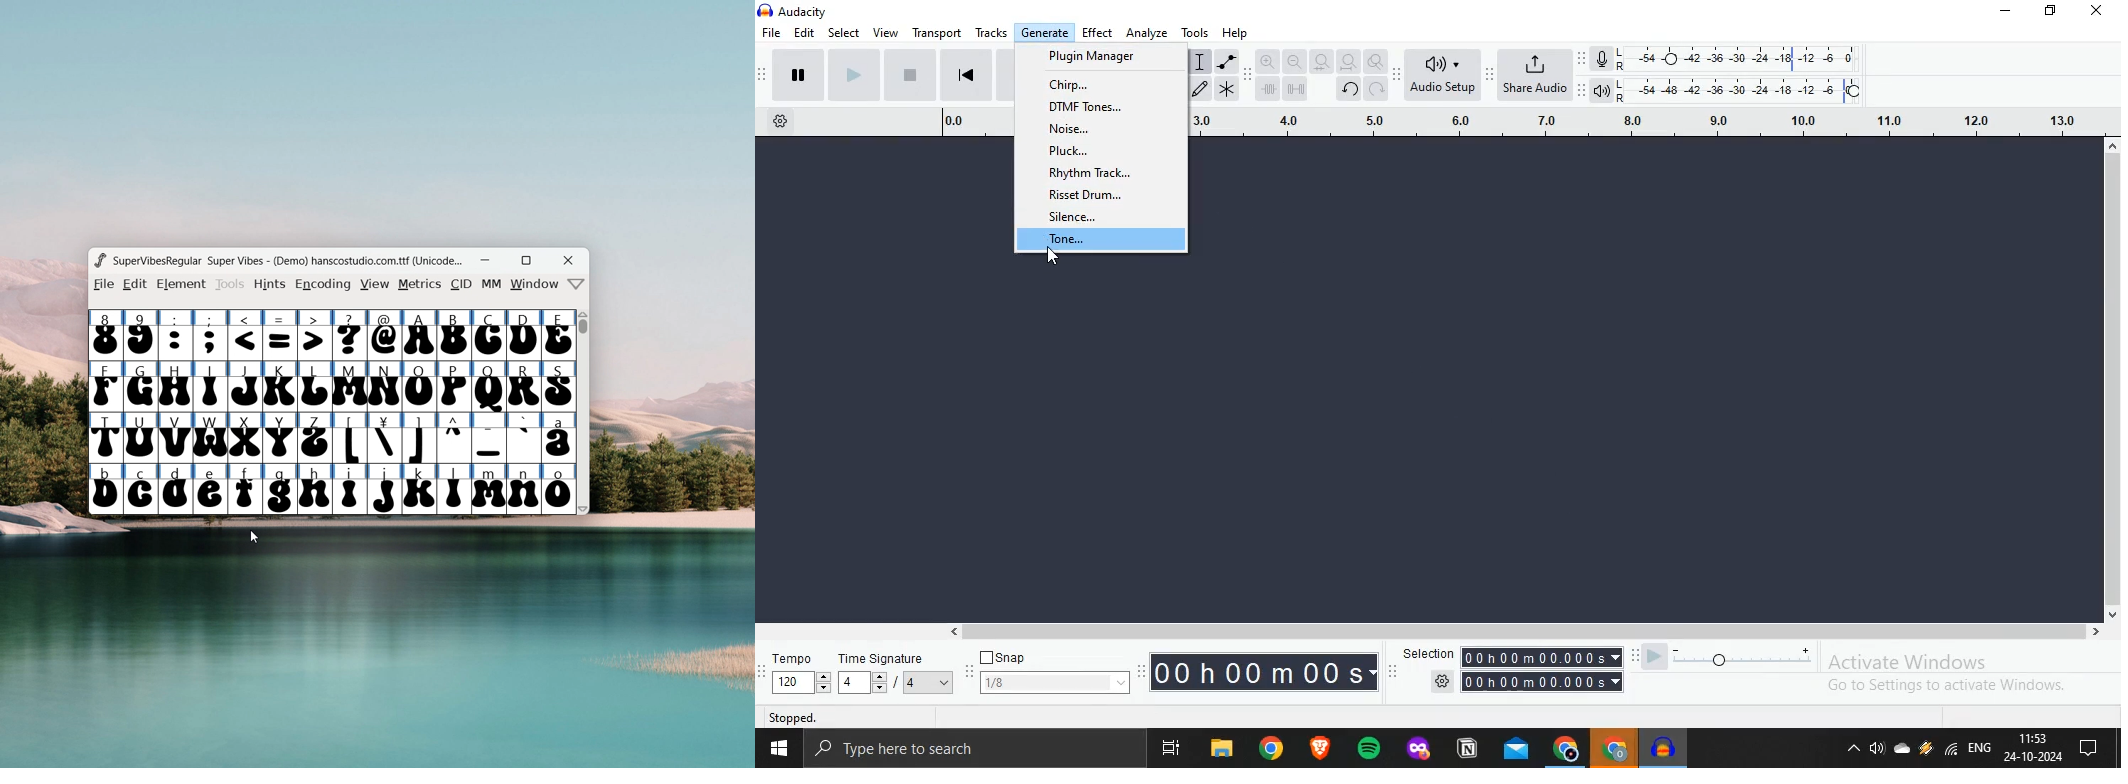 Image resolution: width=2128 pixels, height=784 pixels. I want to click on tools, so click(230, 284).